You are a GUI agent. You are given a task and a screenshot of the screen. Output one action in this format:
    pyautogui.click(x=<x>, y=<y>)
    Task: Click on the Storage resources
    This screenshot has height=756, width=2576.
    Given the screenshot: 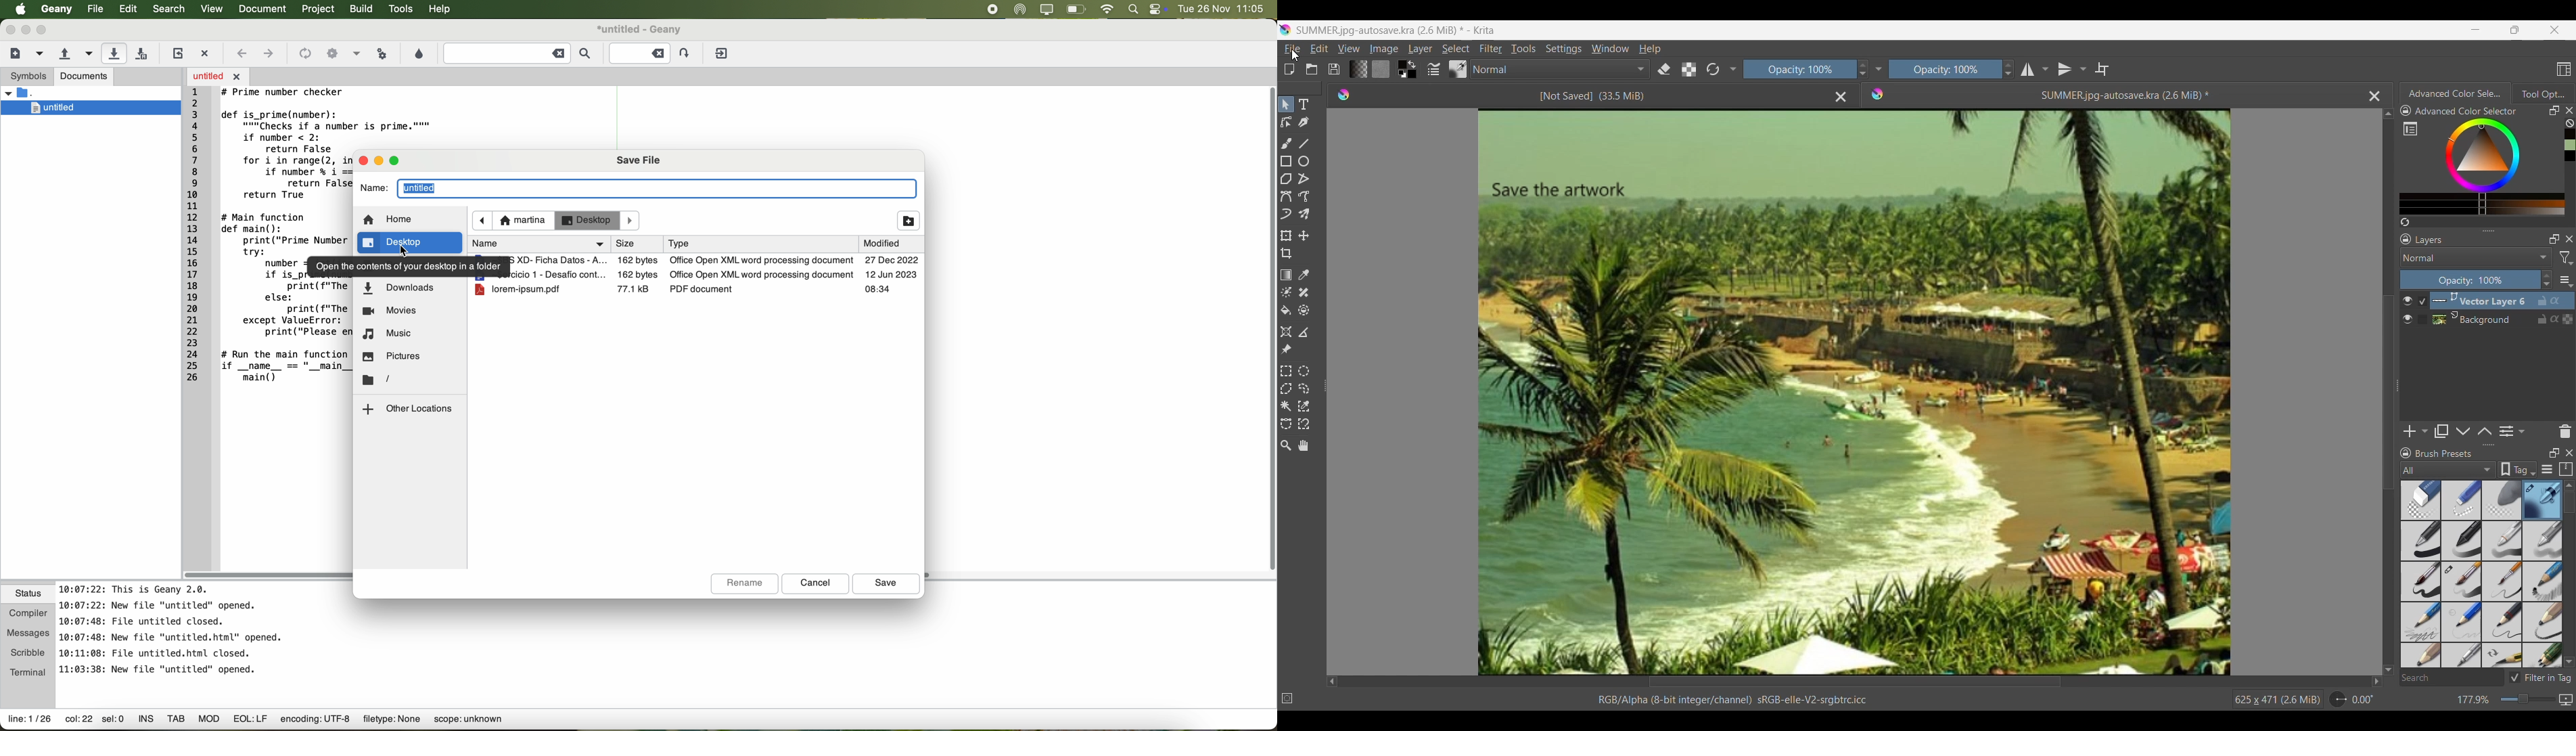 What is the action you would take?
    pyautogui.click(x=2565, y=469)
    